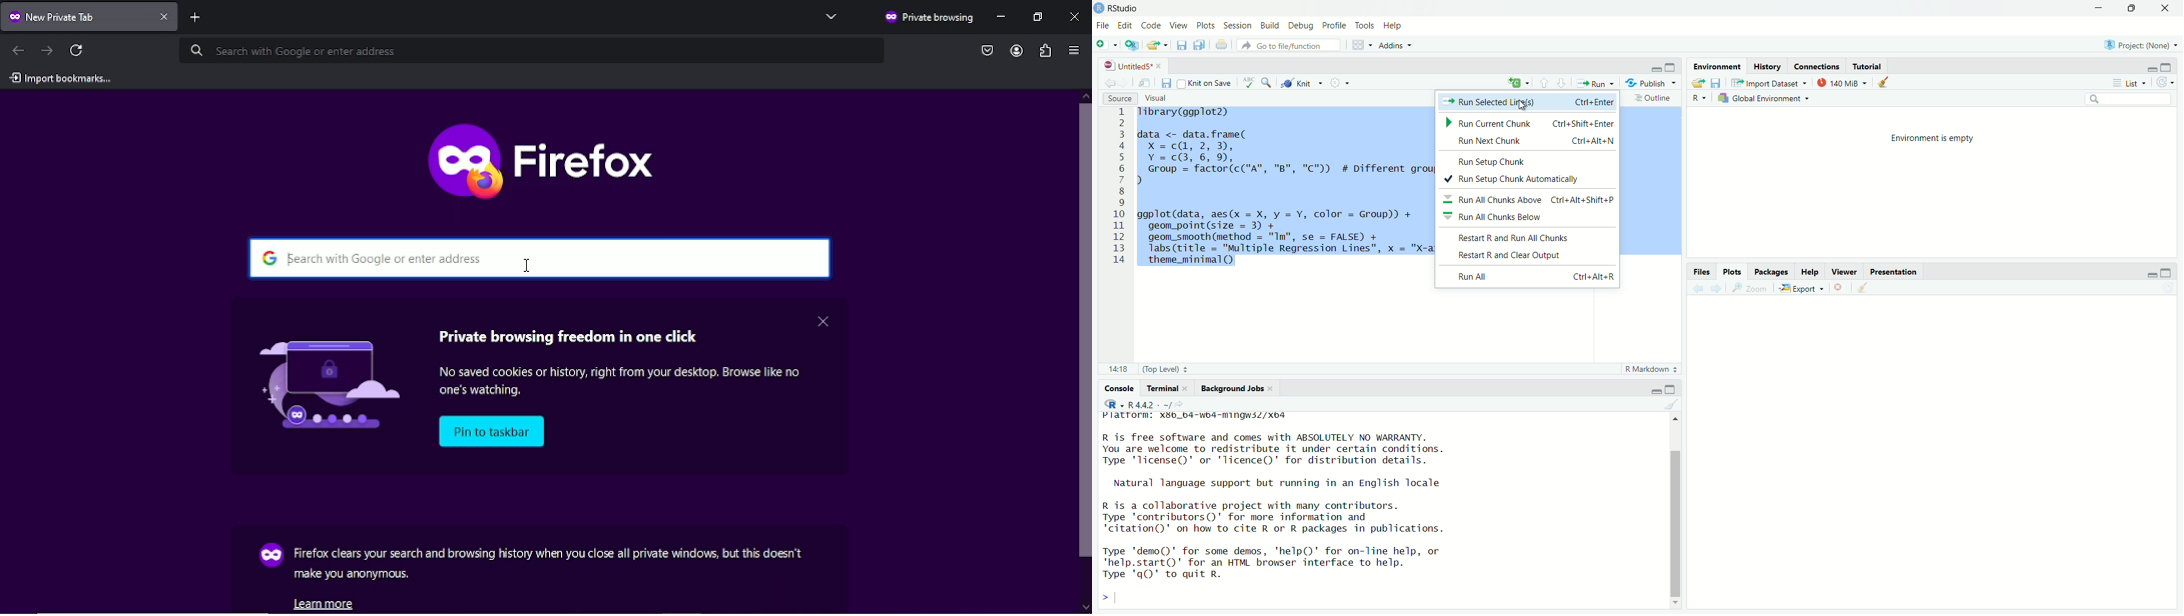  I want to click on Terminal, so click(1160, 387).